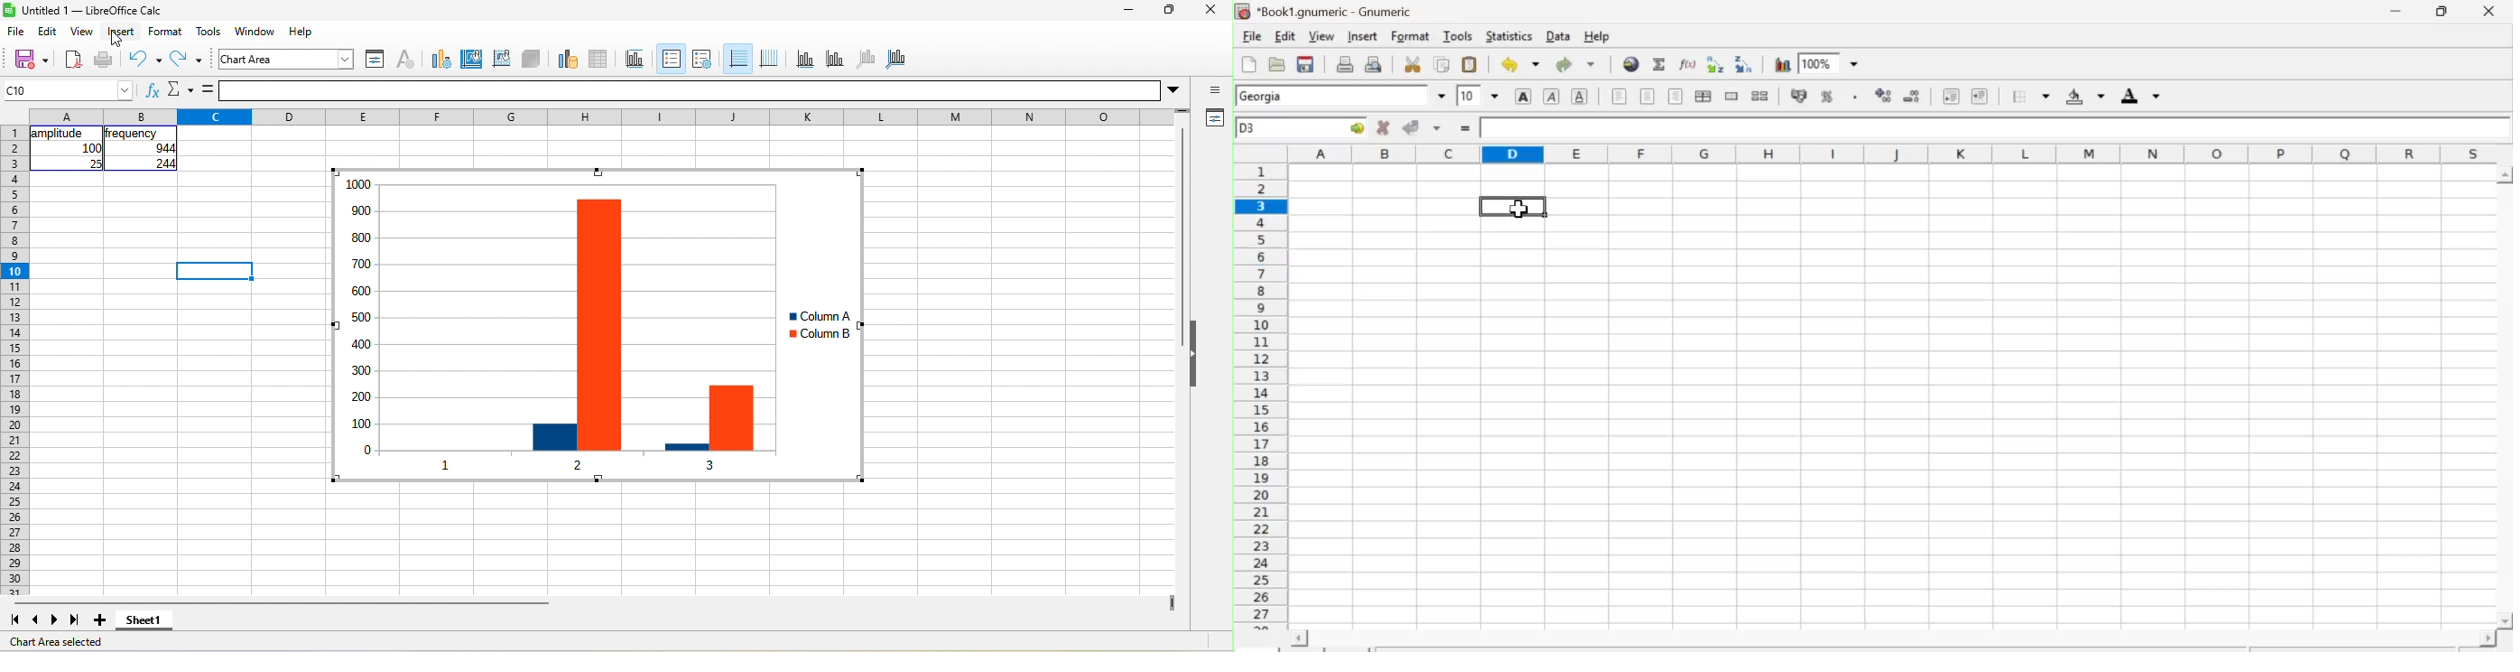 The image size is (2520, 672). I want to click on maximize, so click(1167, 12).